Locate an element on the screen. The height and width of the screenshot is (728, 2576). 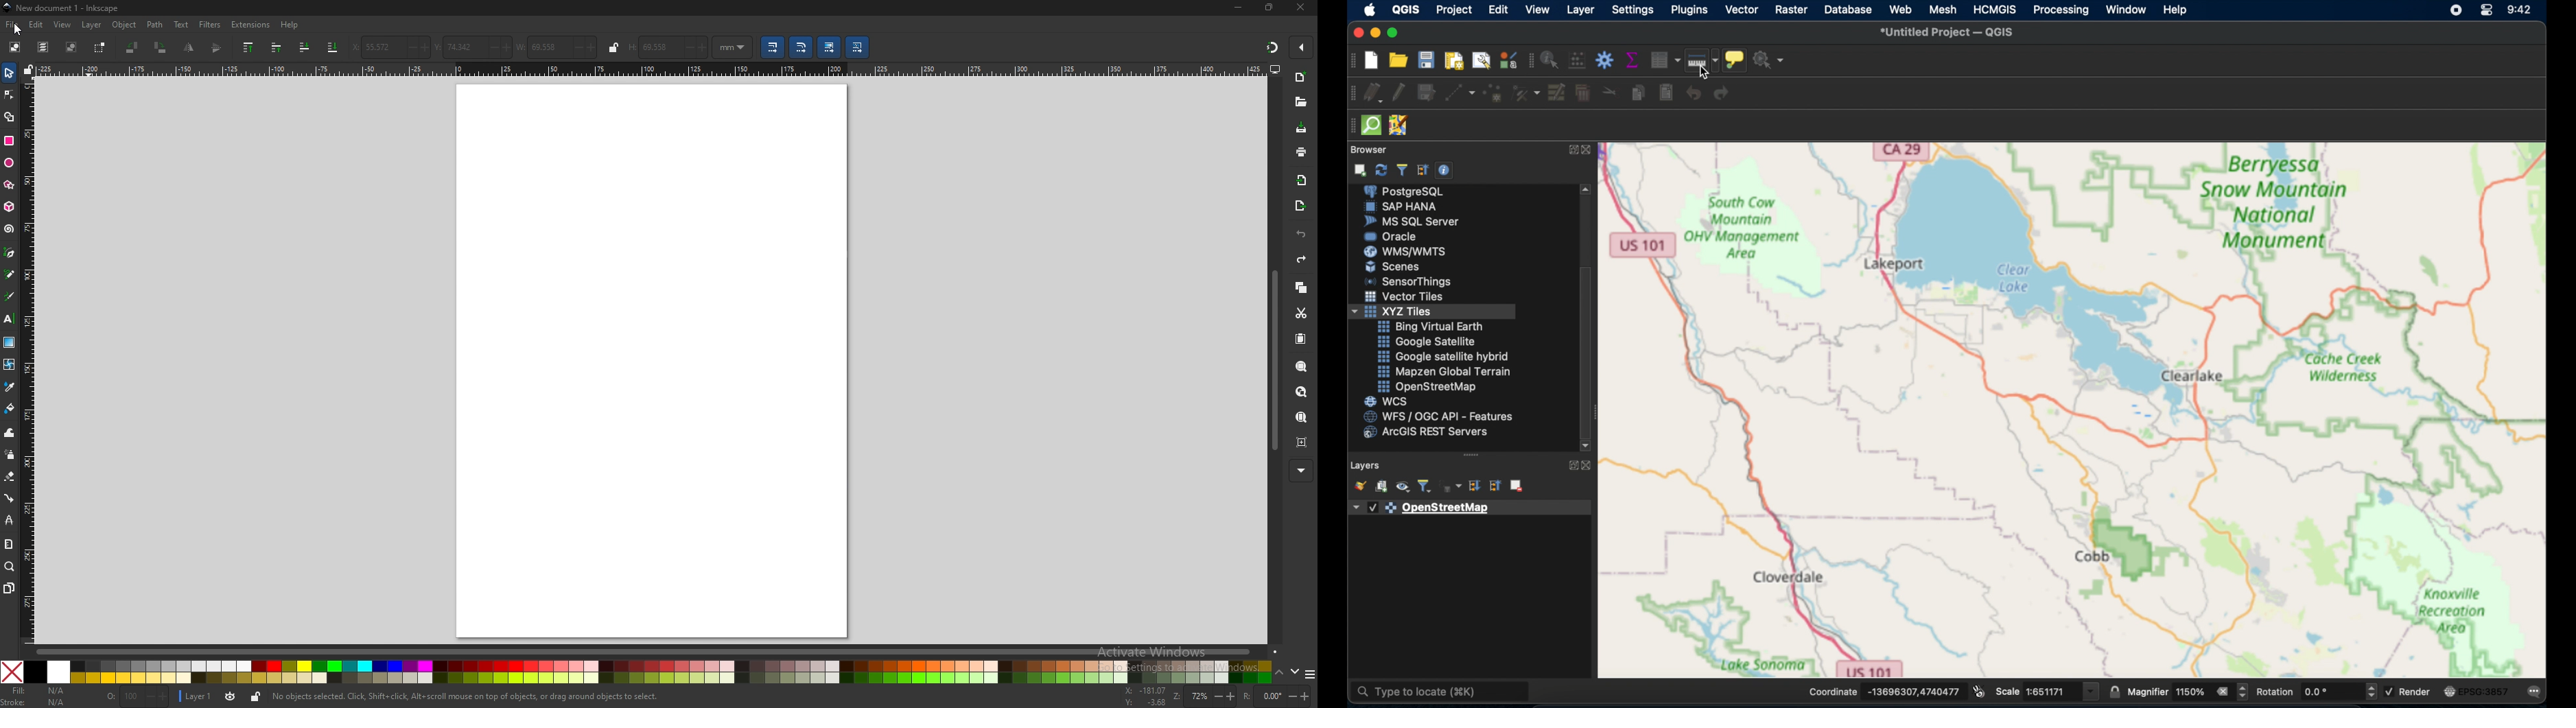
collapse all is located at coordinates (1422, 168).